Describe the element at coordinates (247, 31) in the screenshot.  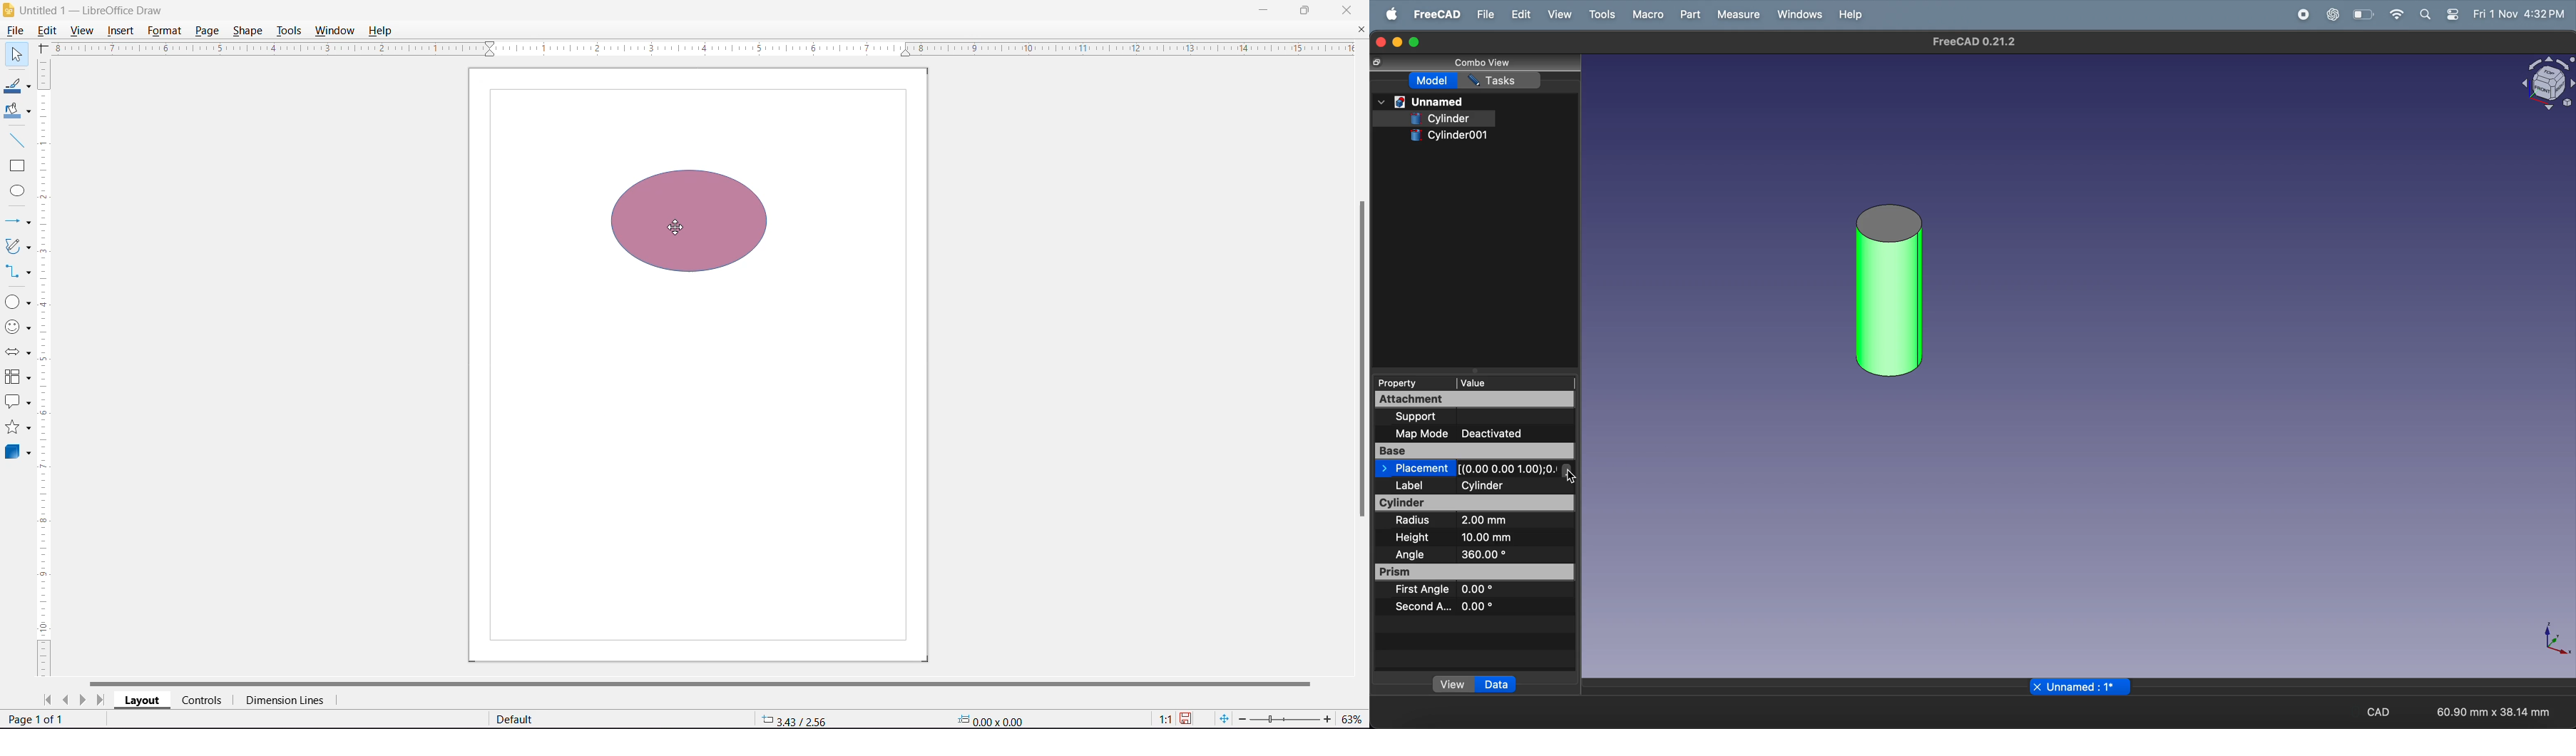
I see `Shape` at that location.